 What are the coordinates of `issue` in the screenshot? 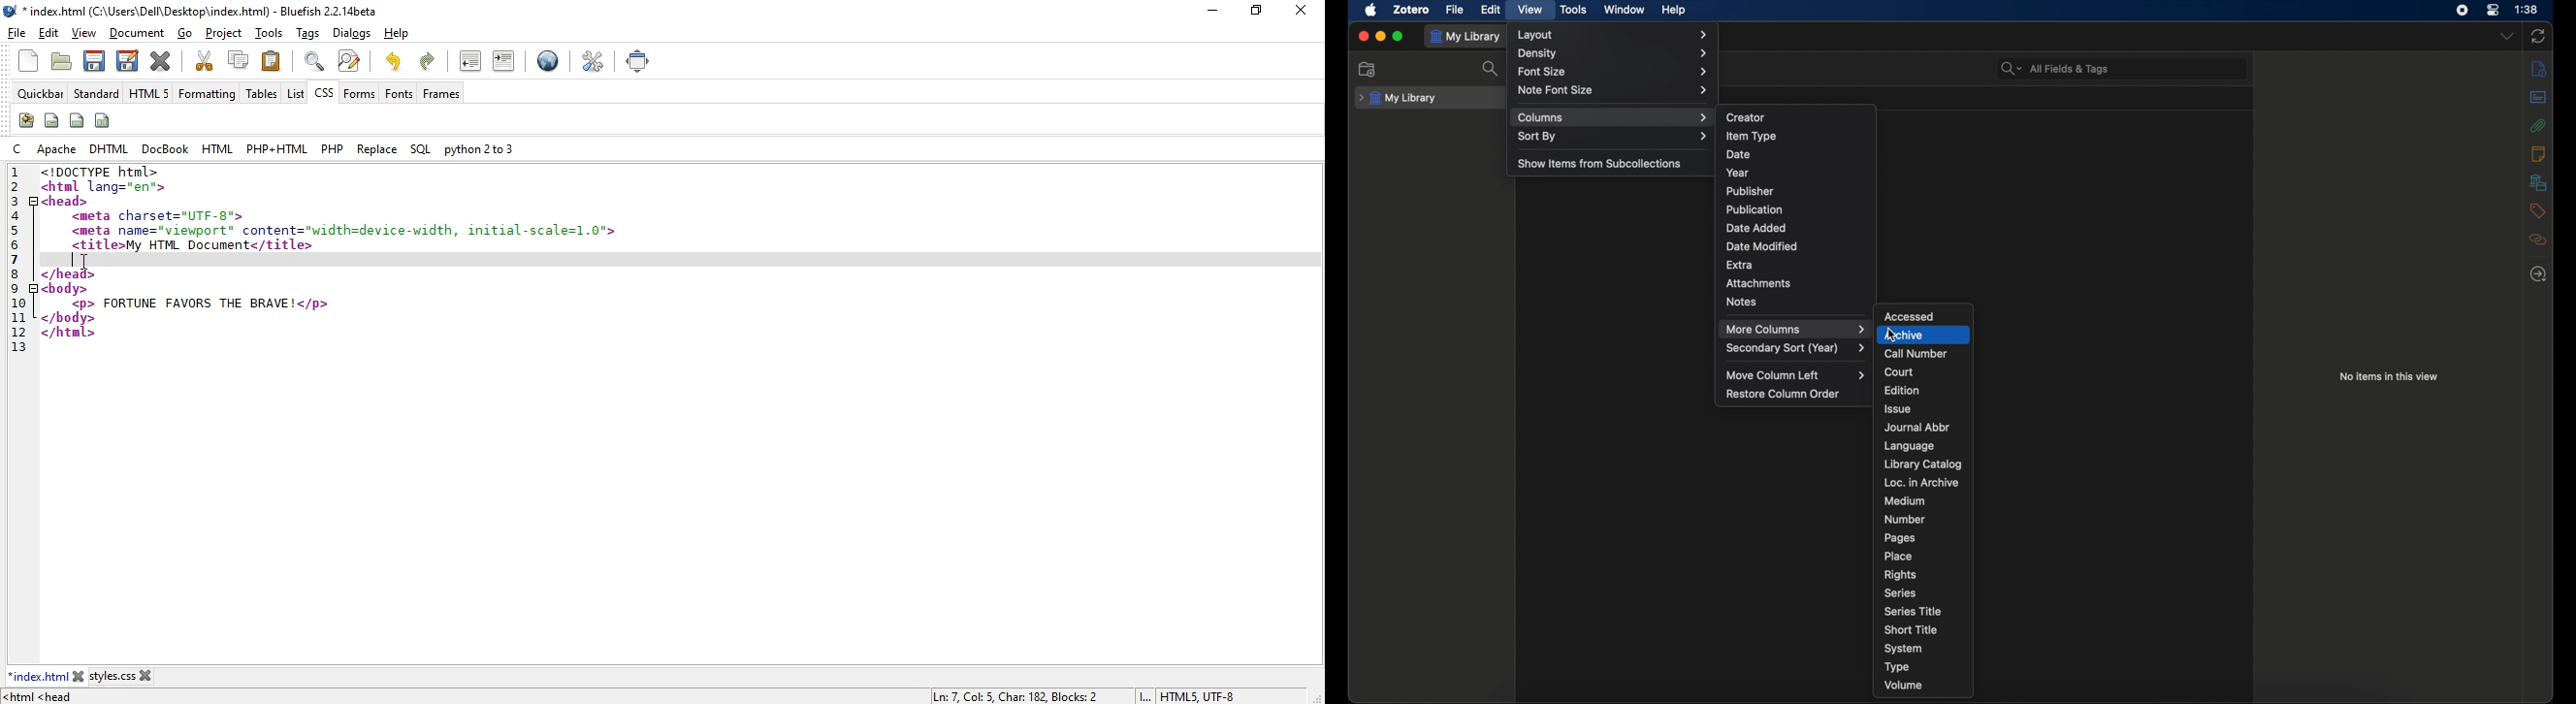 It's located at (1897, 409).